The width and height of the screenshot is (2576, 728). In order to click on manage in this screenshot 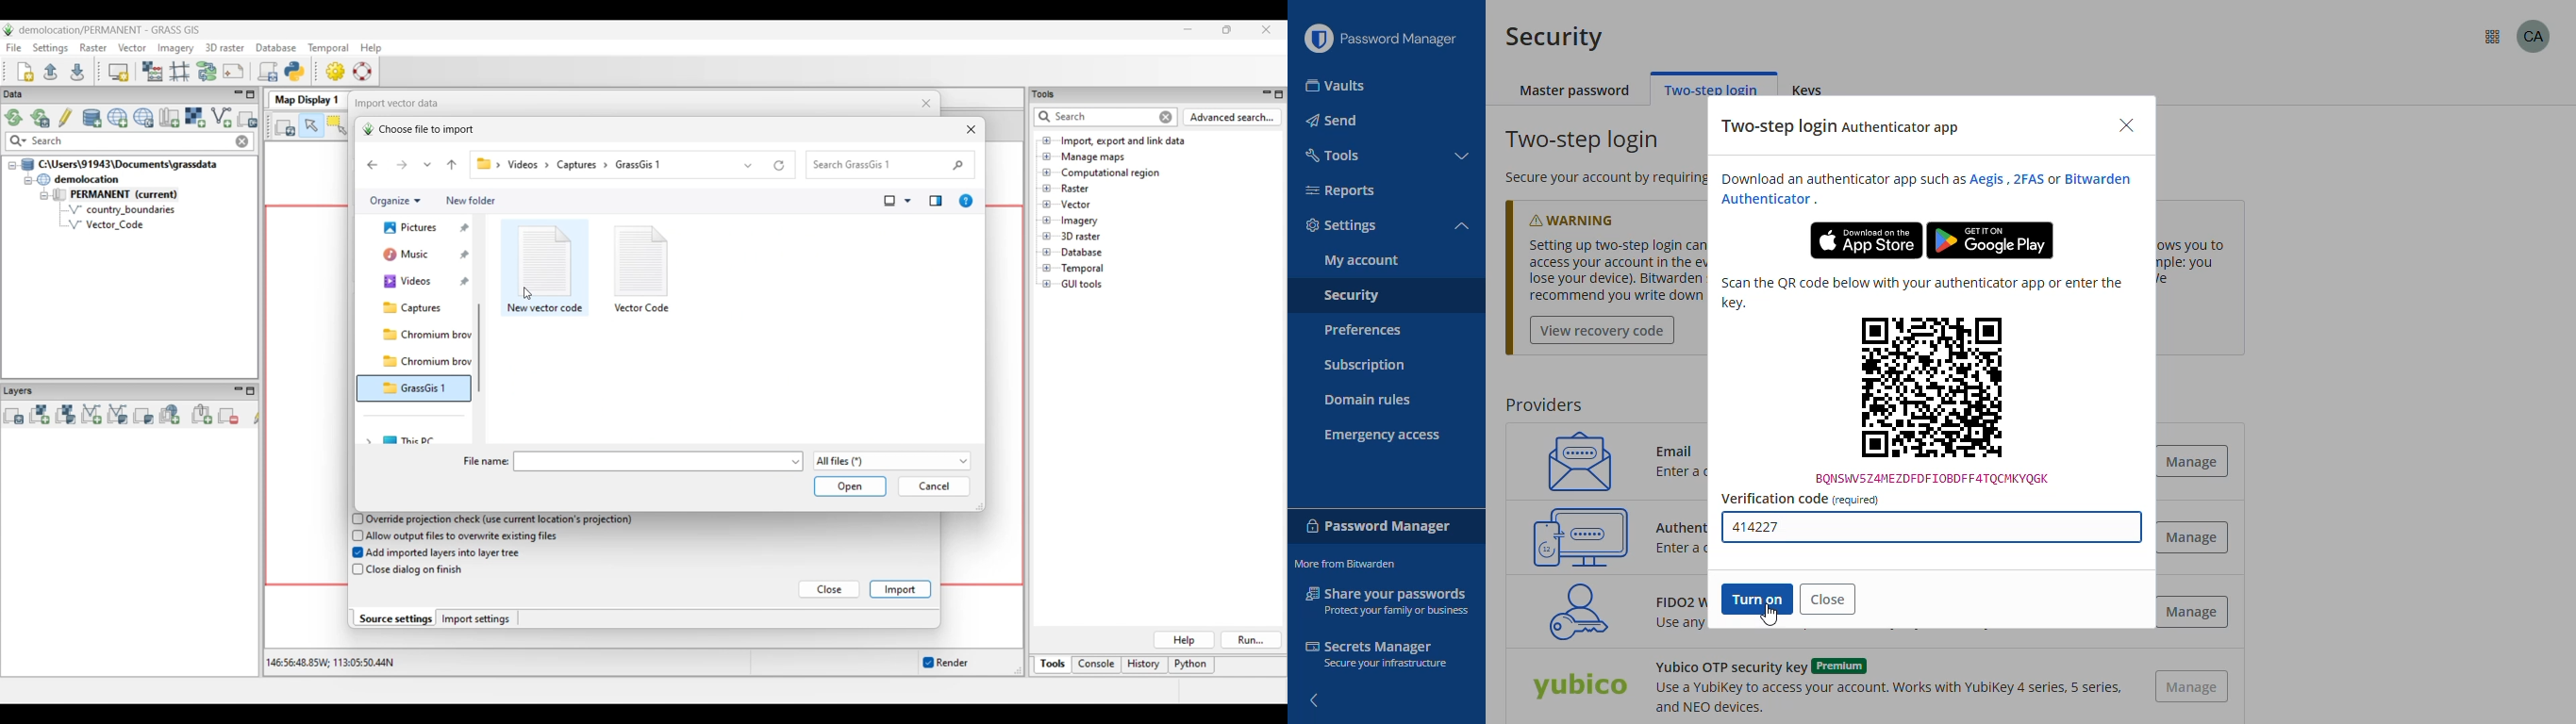, I will do `click(2197, 536)`.